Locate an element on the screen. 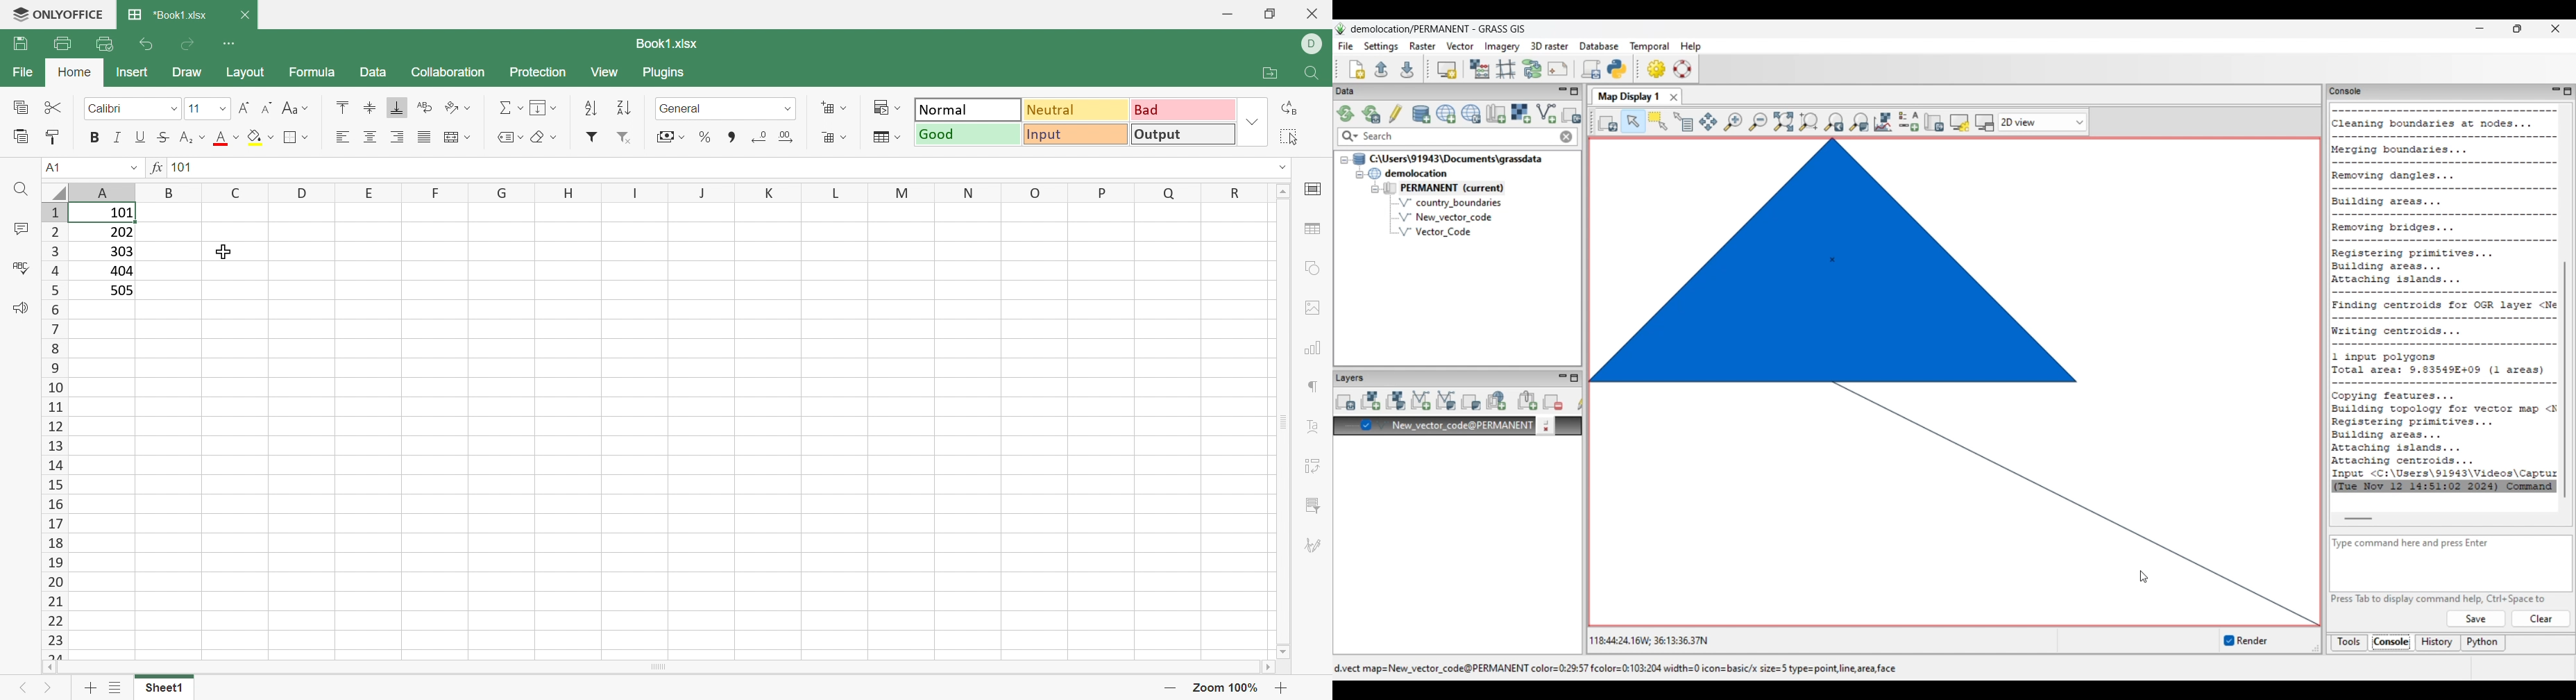 This screenshot has width=2576, height=700. chart settings is located at coordinates (1317, 349).